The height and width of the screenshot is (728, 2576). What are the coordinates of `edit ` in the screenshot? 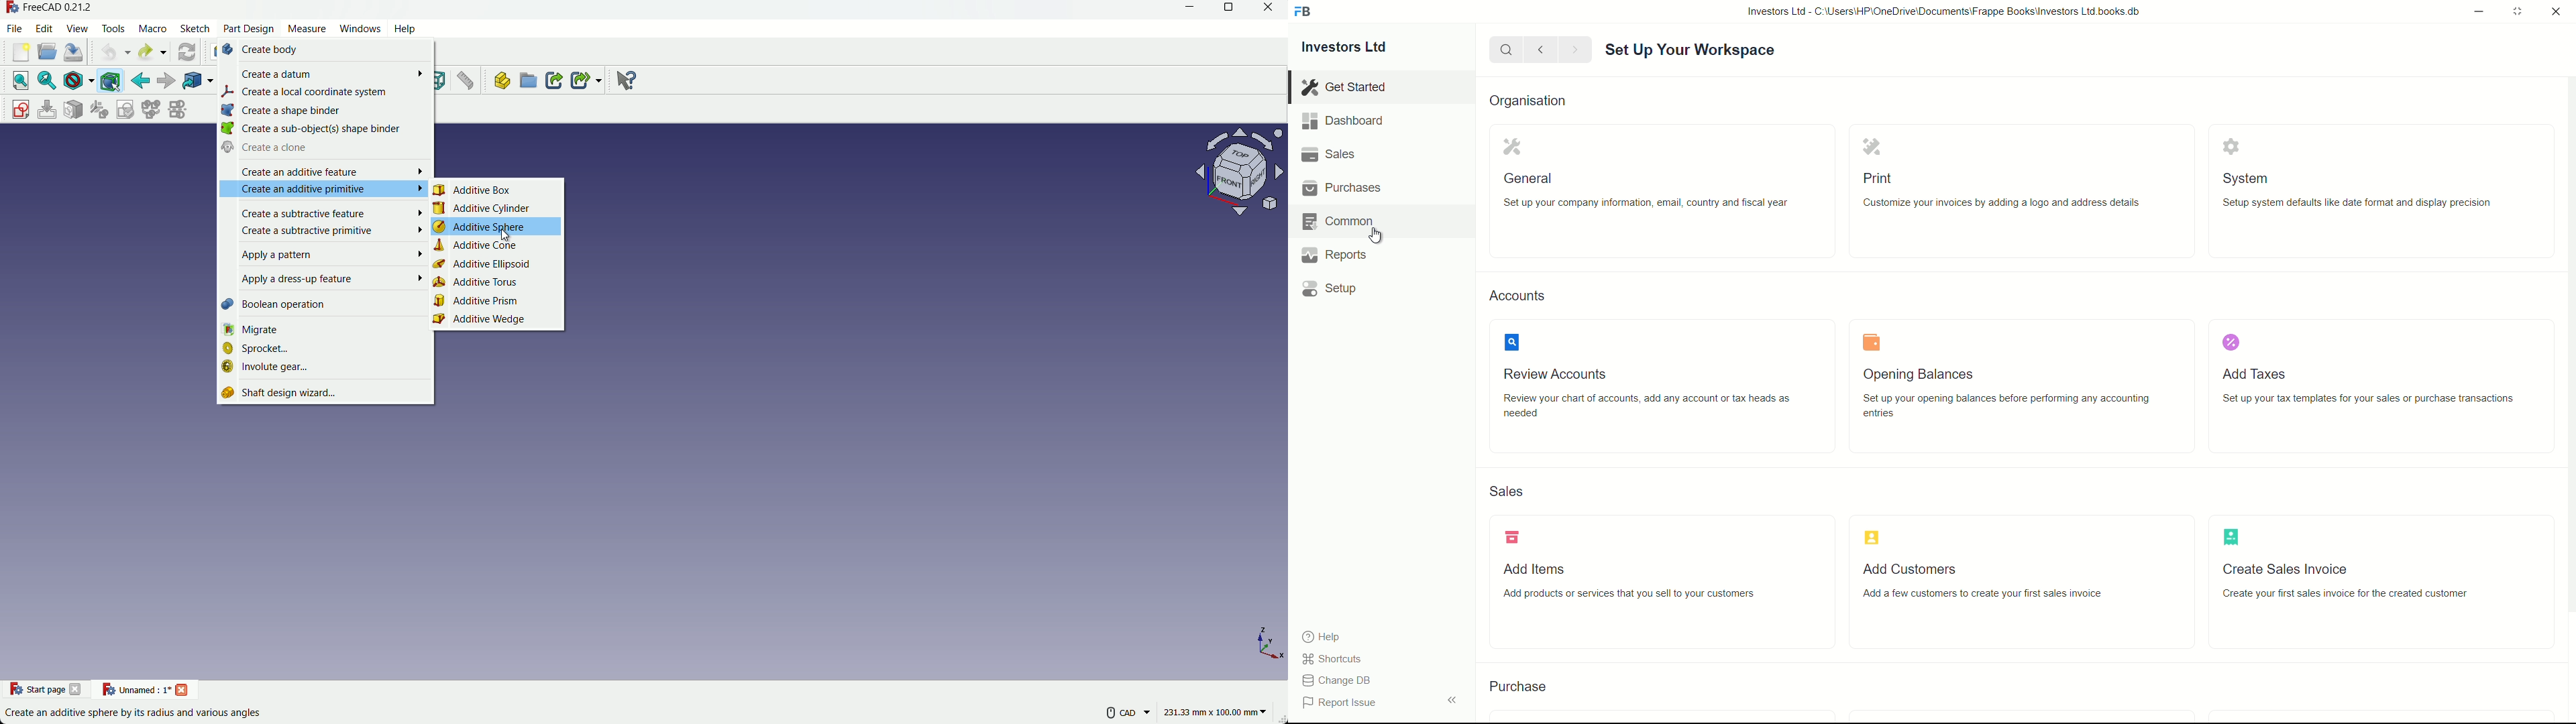 It's located at (44, 27).